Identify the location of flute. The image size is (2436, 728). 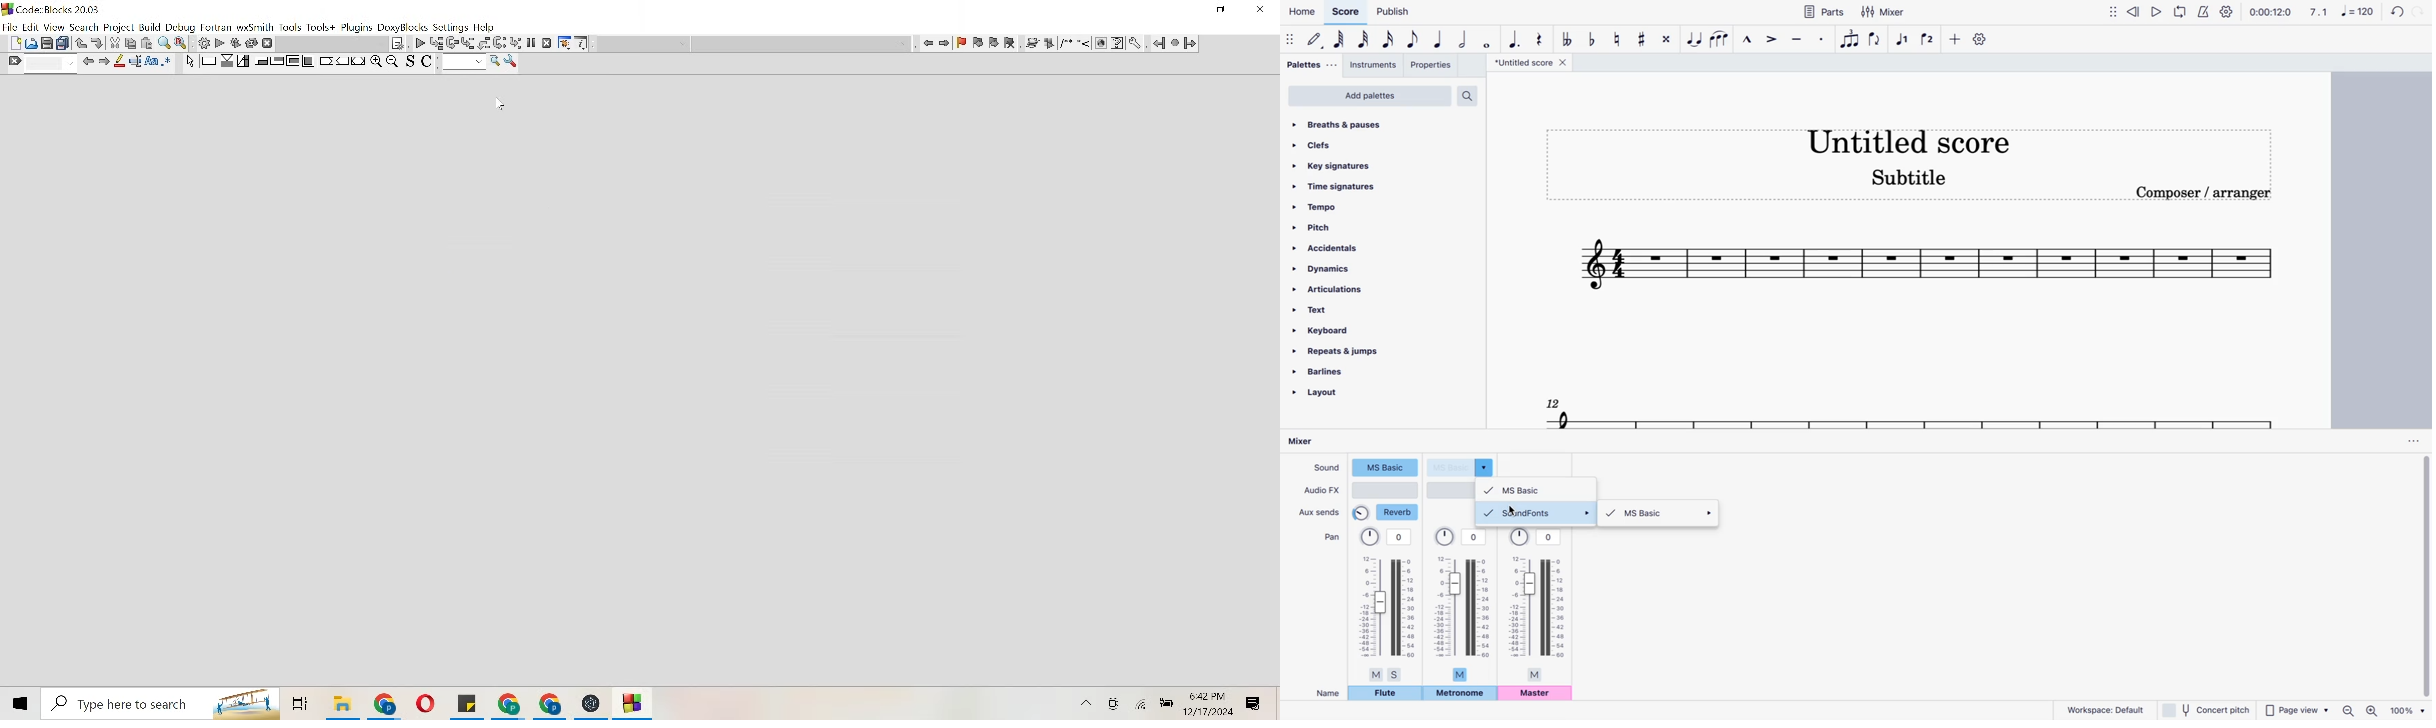
(1386, 695).